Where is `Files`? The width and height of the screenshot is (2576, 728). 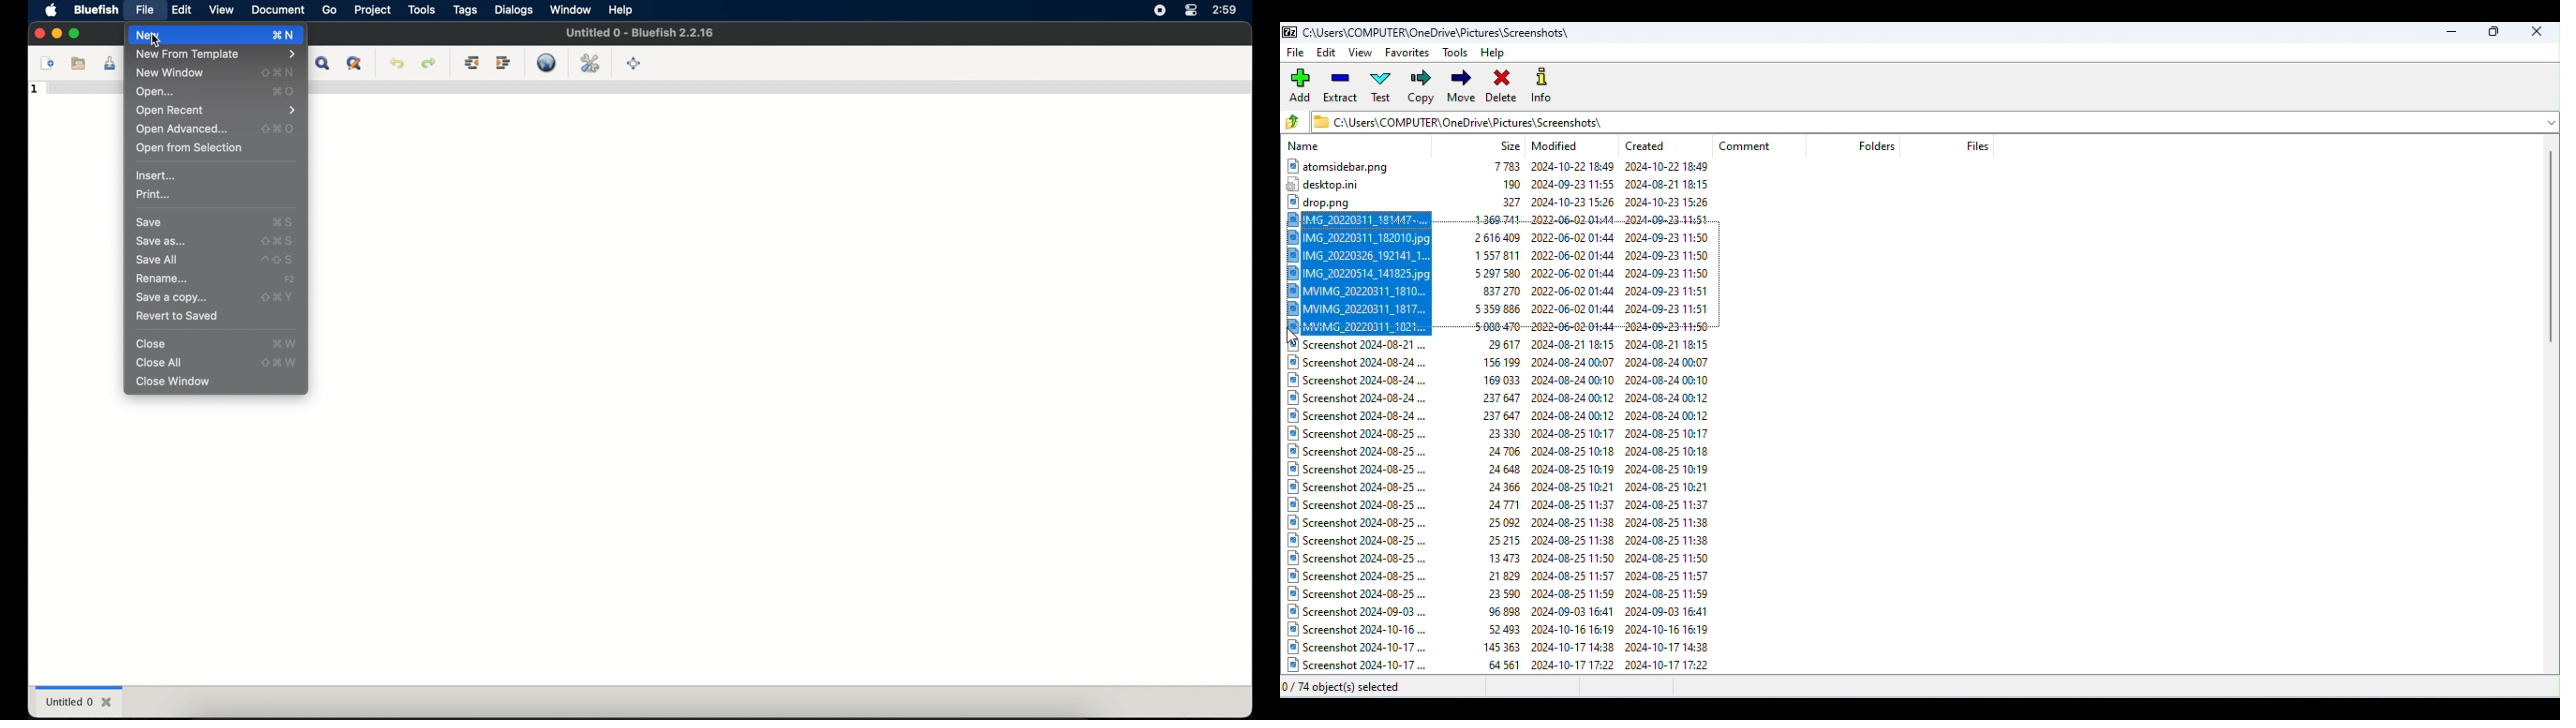 Files is located at coordinates (1511, 508).